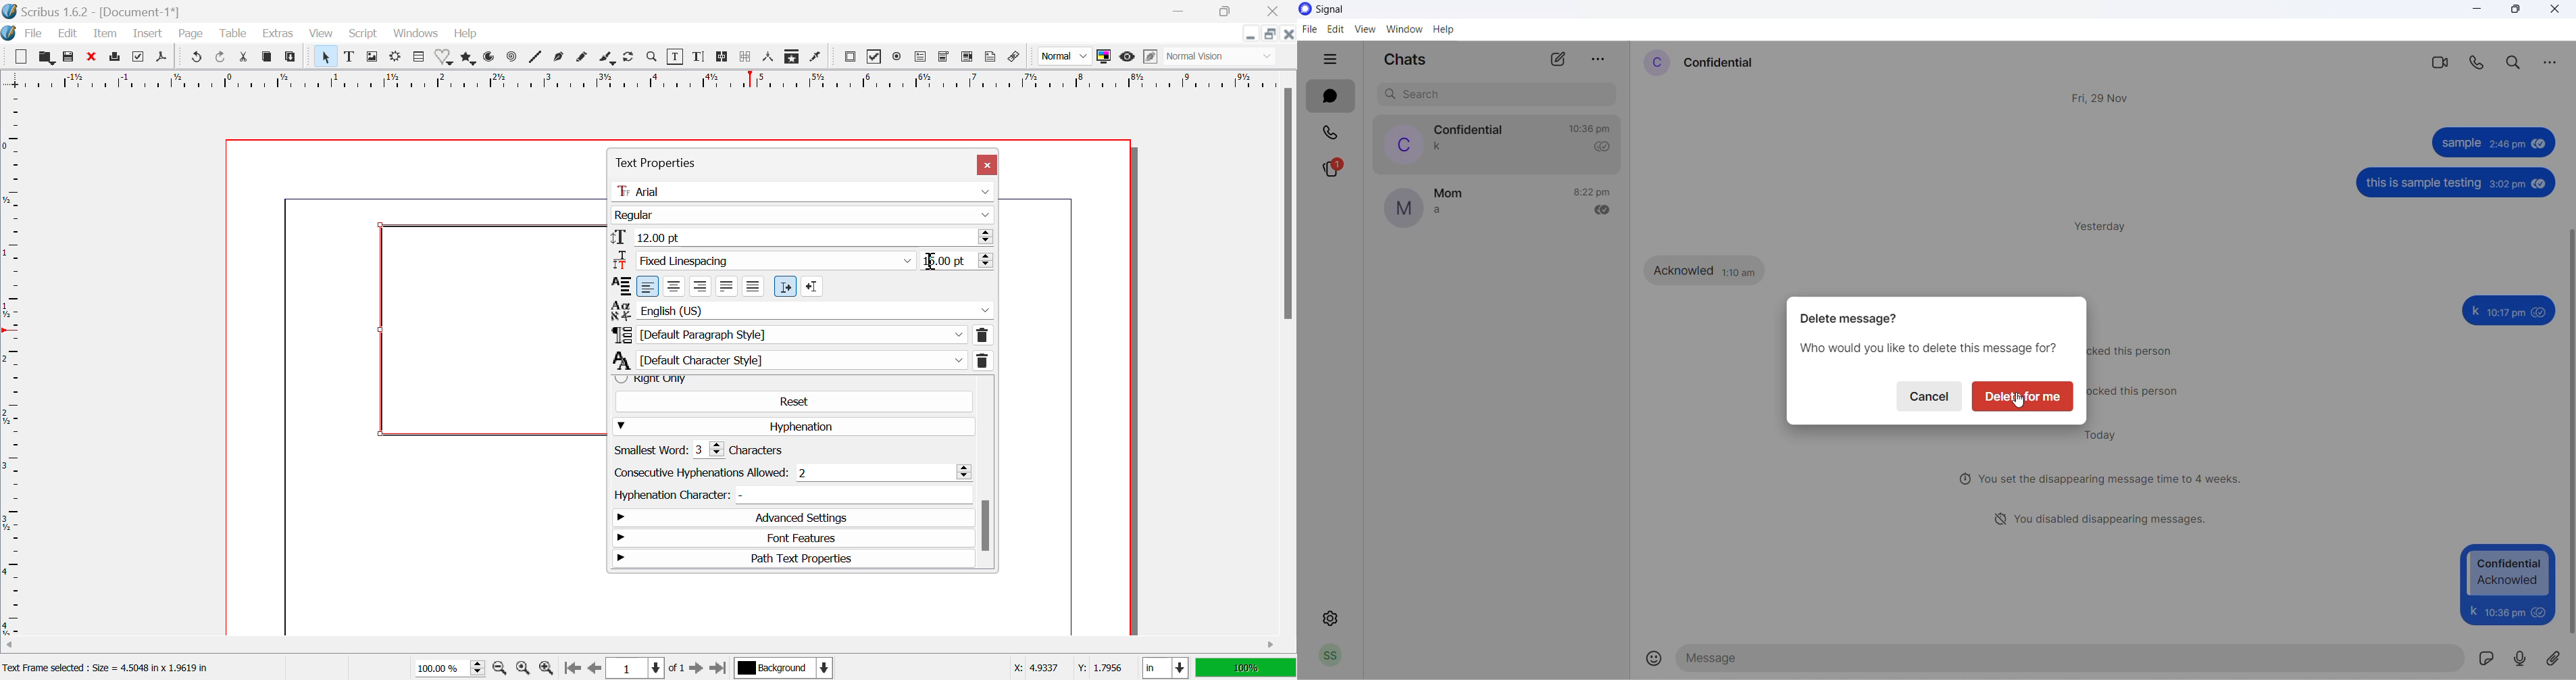 The width and height of the screenshot is (2576, 700). What do you see at coordinates (1722, 64) in the screenshot?
I see `contact name` at bounding box center [1722, 64].